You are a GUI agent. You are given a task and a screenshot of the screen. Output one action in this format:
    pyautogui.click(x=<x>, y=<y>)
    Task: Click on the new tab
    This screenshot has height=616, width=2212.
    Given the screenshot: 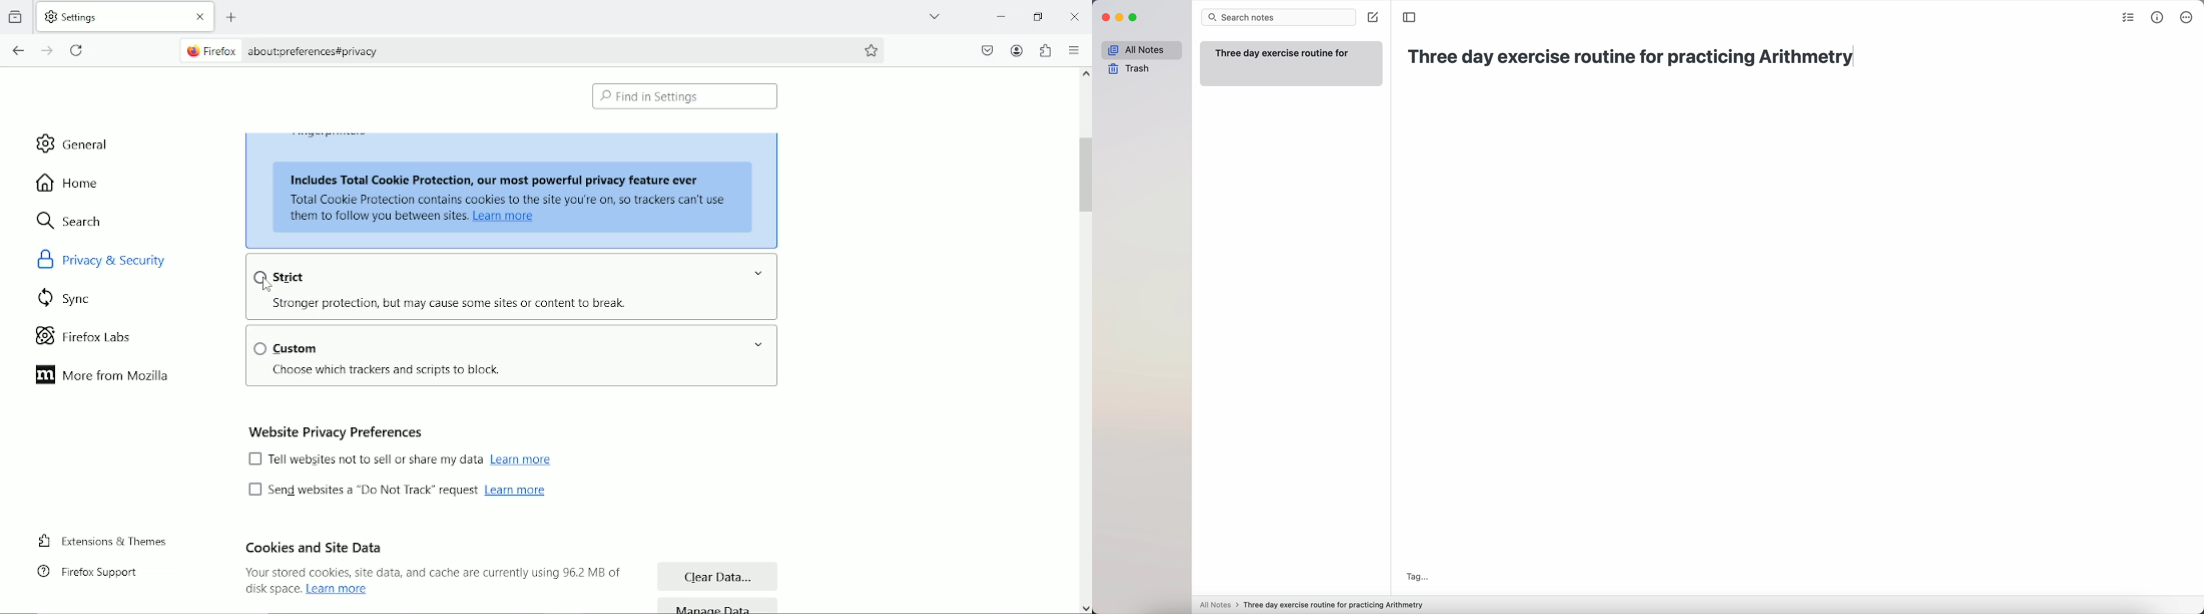 What is the action you would take?
    pyautogui.click(x=233, y=18)
    